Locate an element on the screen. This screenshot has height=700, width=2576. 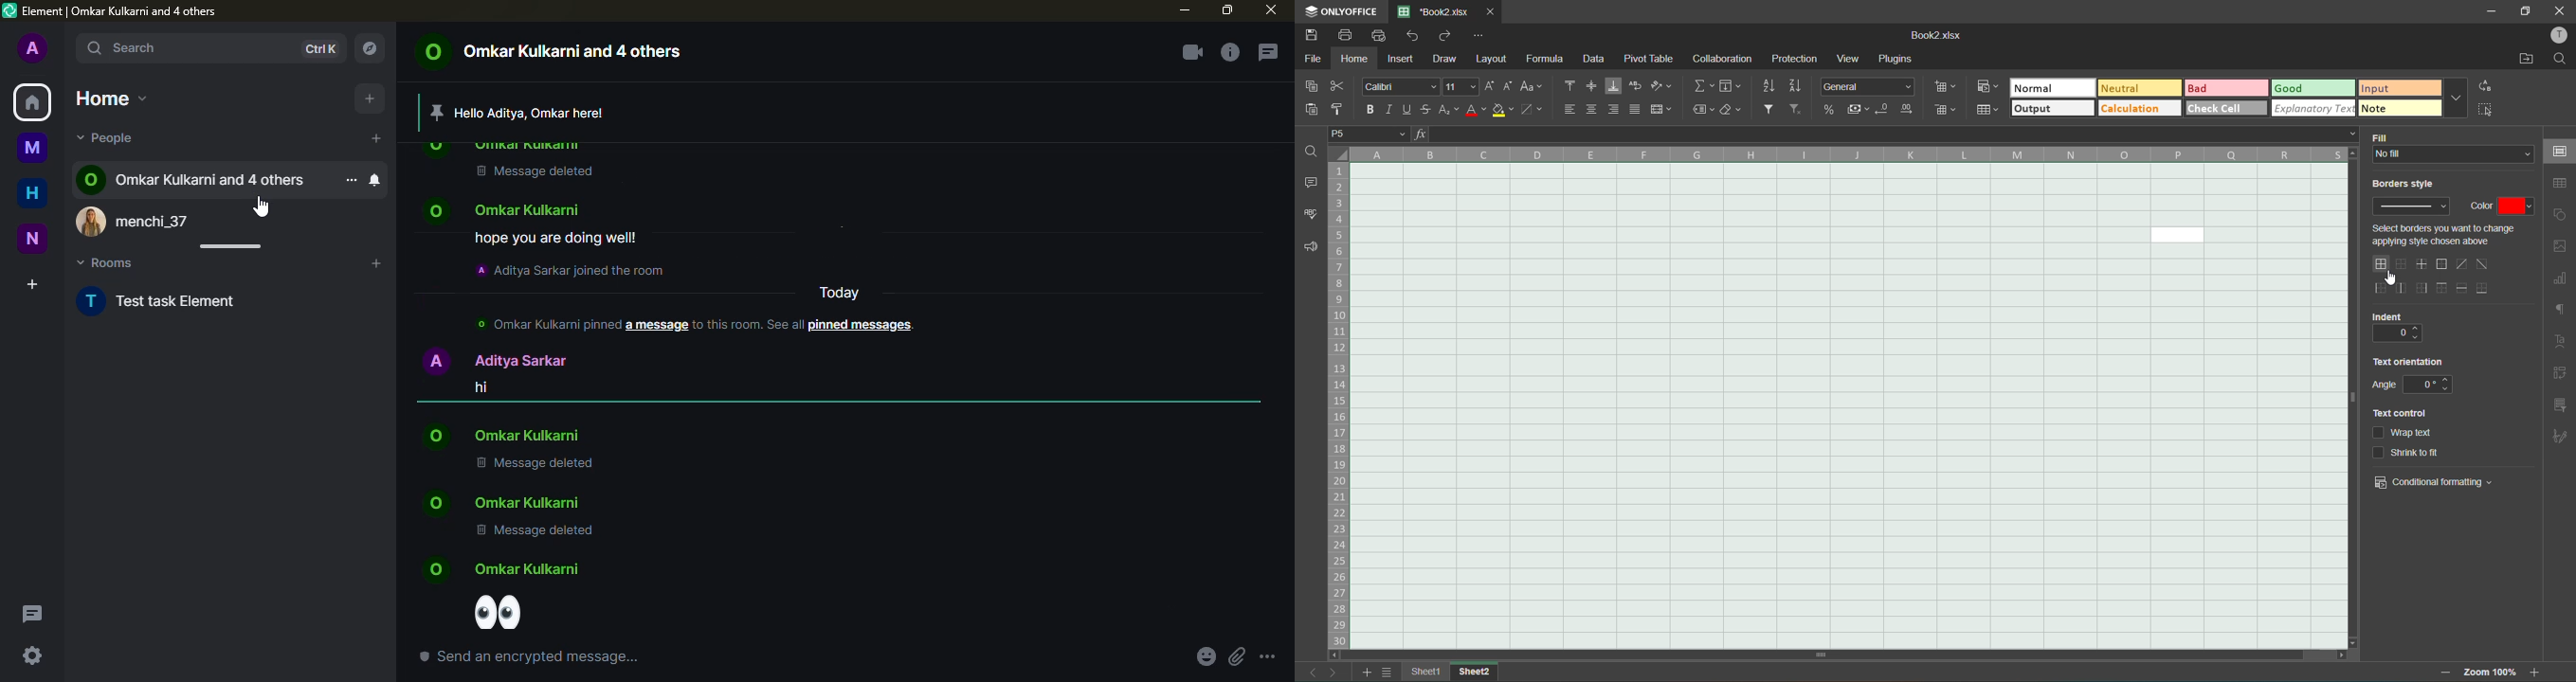
print is located at coordinates (1349, 37).